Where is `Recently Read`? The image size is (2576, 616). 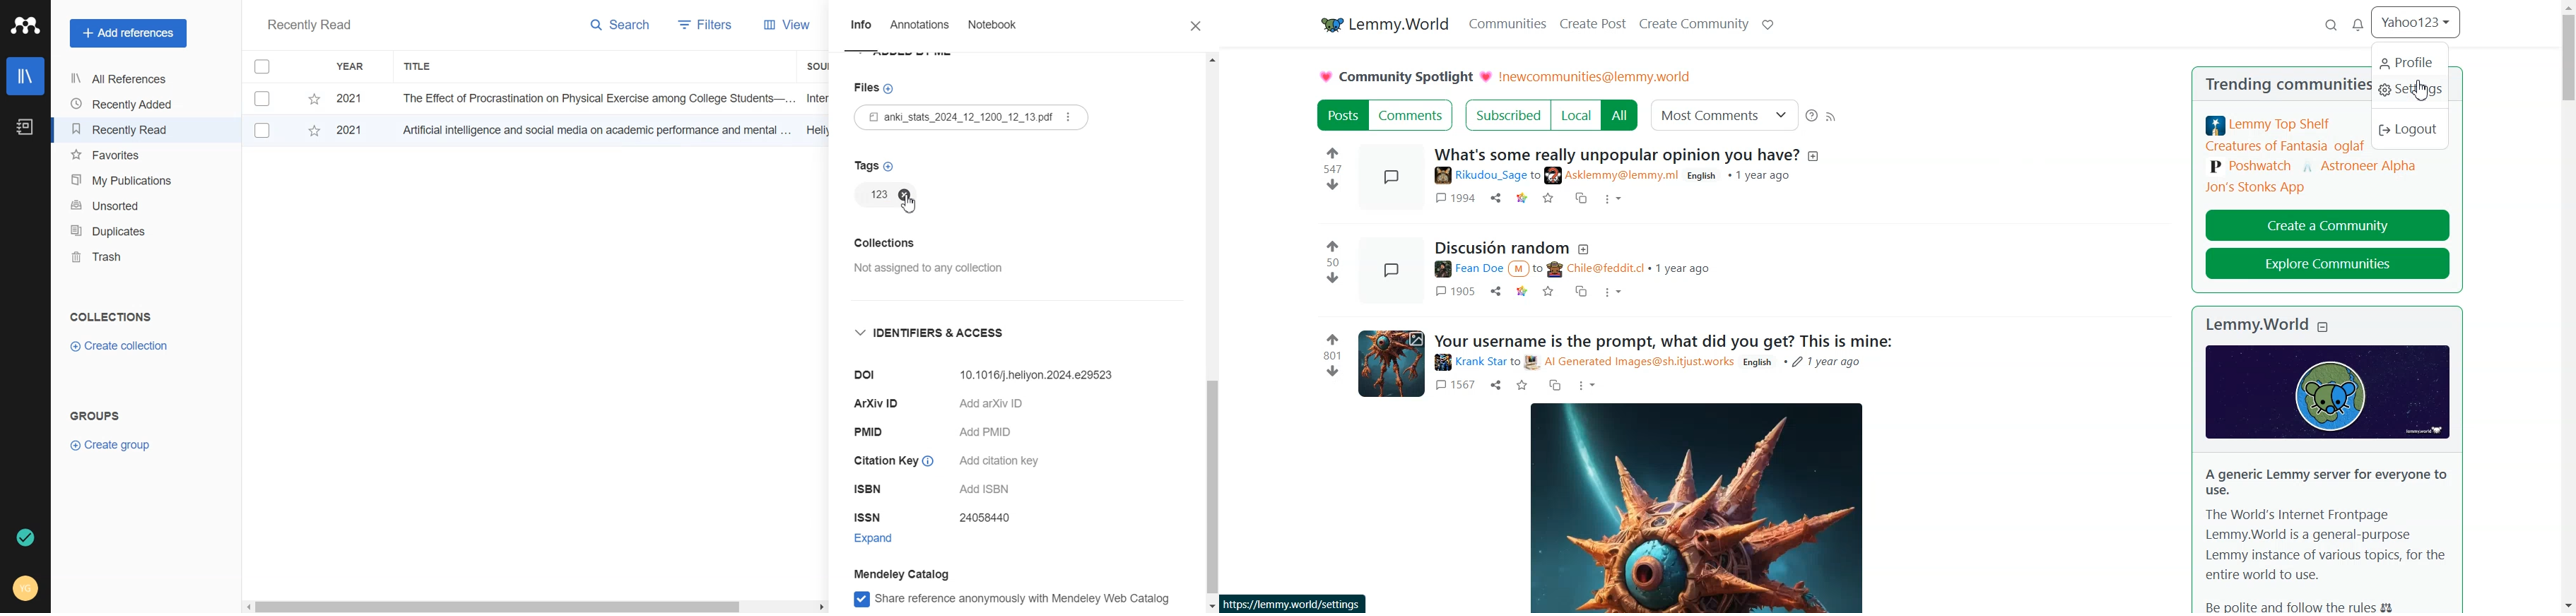
Recently Read is located at coordinates (309, 26).